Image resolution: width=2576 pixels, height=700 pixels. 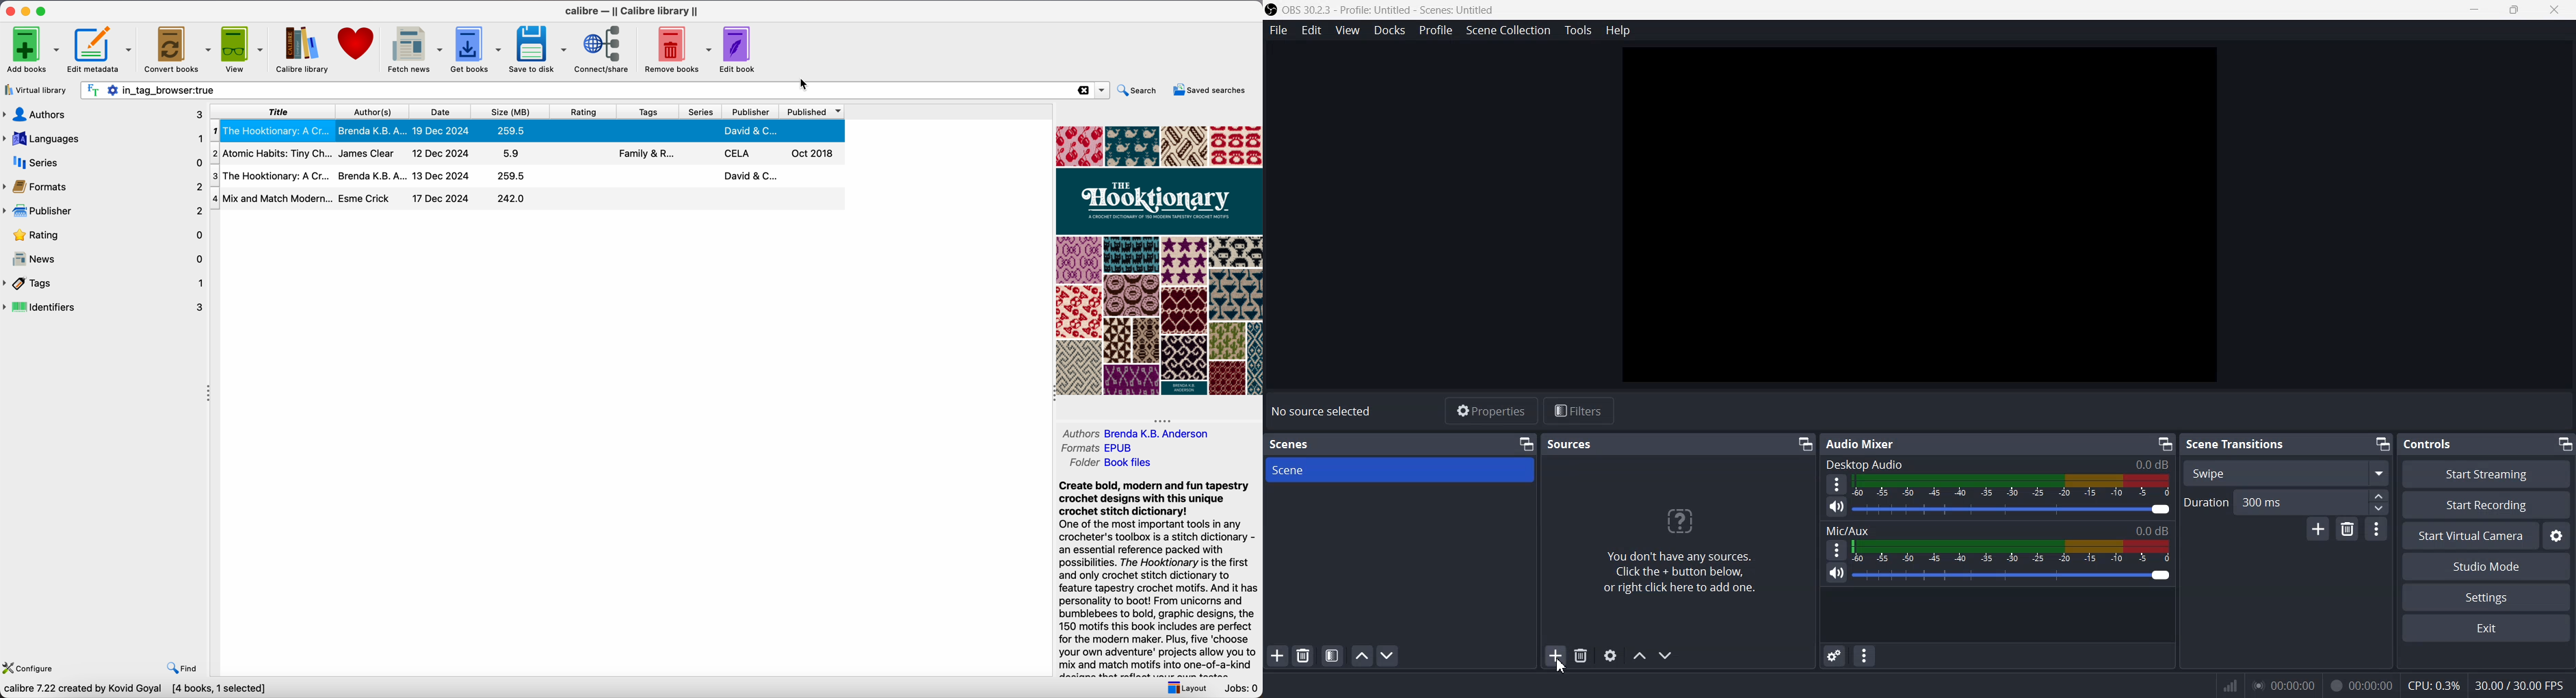 What do you see at coordinates (2010, 576) in the screenshot?
I see `Volume Adjuster` at bounding box center [2010, 576].